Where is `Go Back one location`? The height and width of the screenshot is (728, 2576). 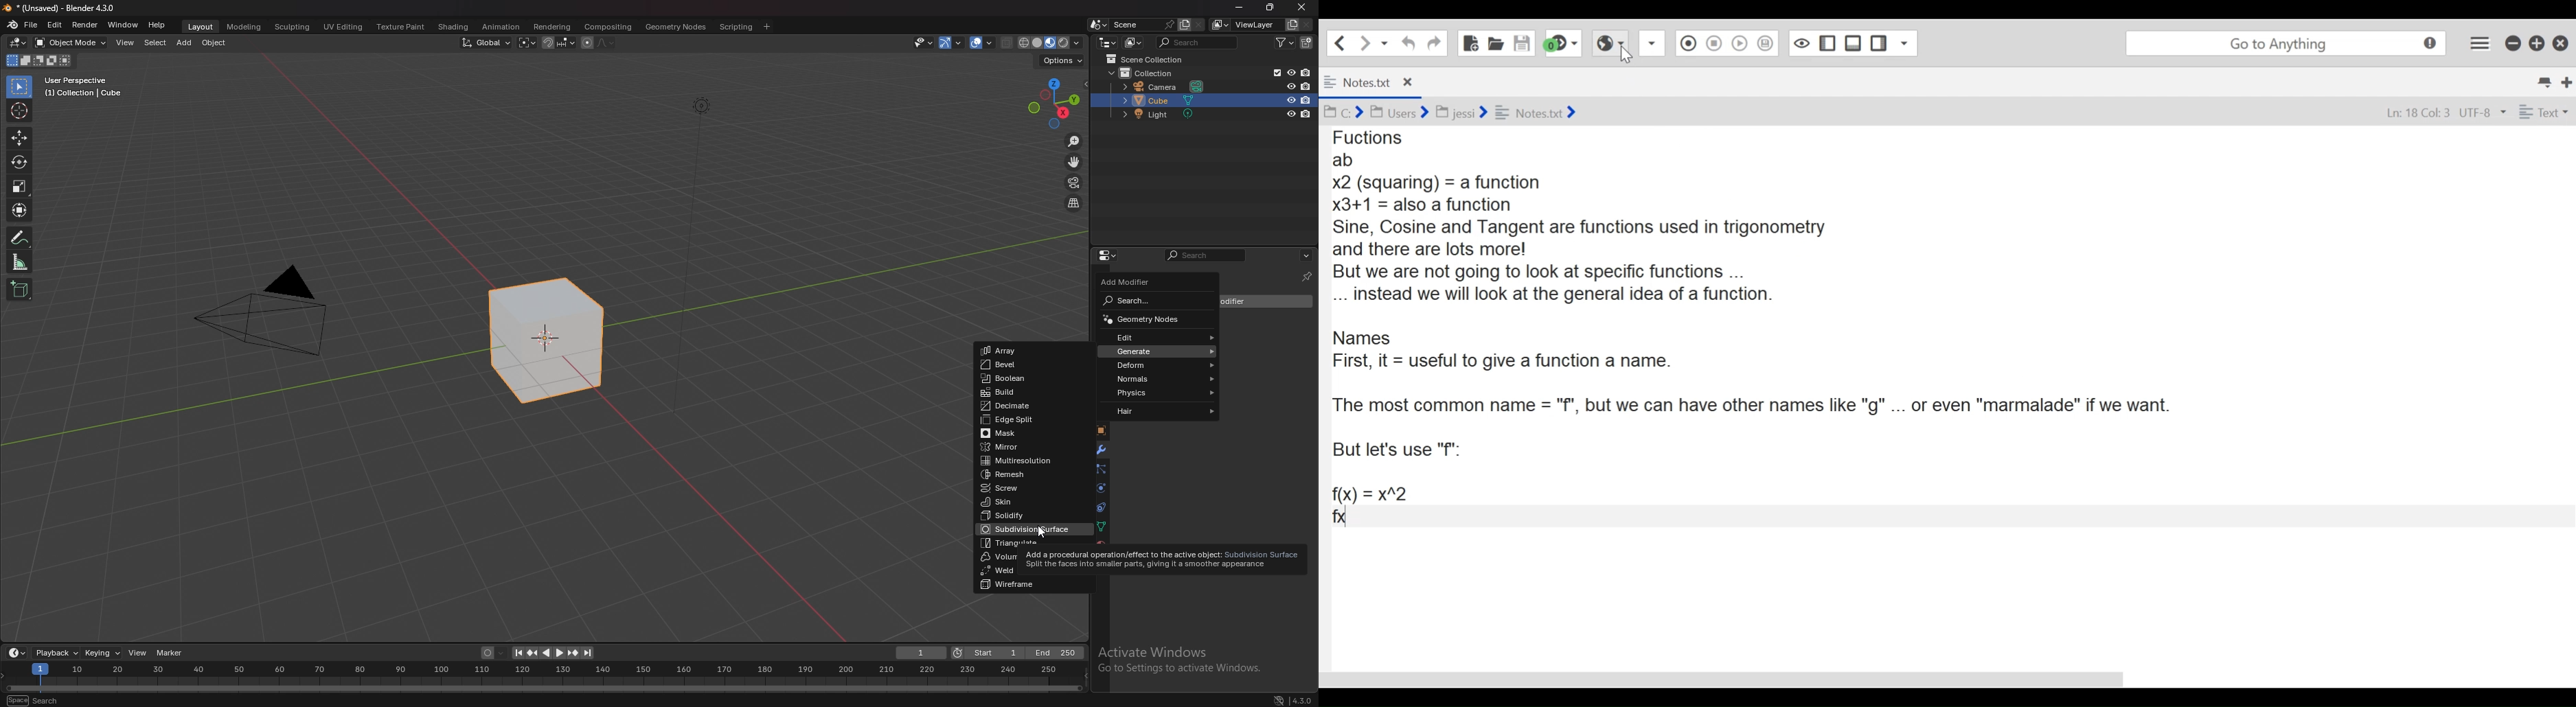
Go Back one location is located at coordinates (1340, 42).